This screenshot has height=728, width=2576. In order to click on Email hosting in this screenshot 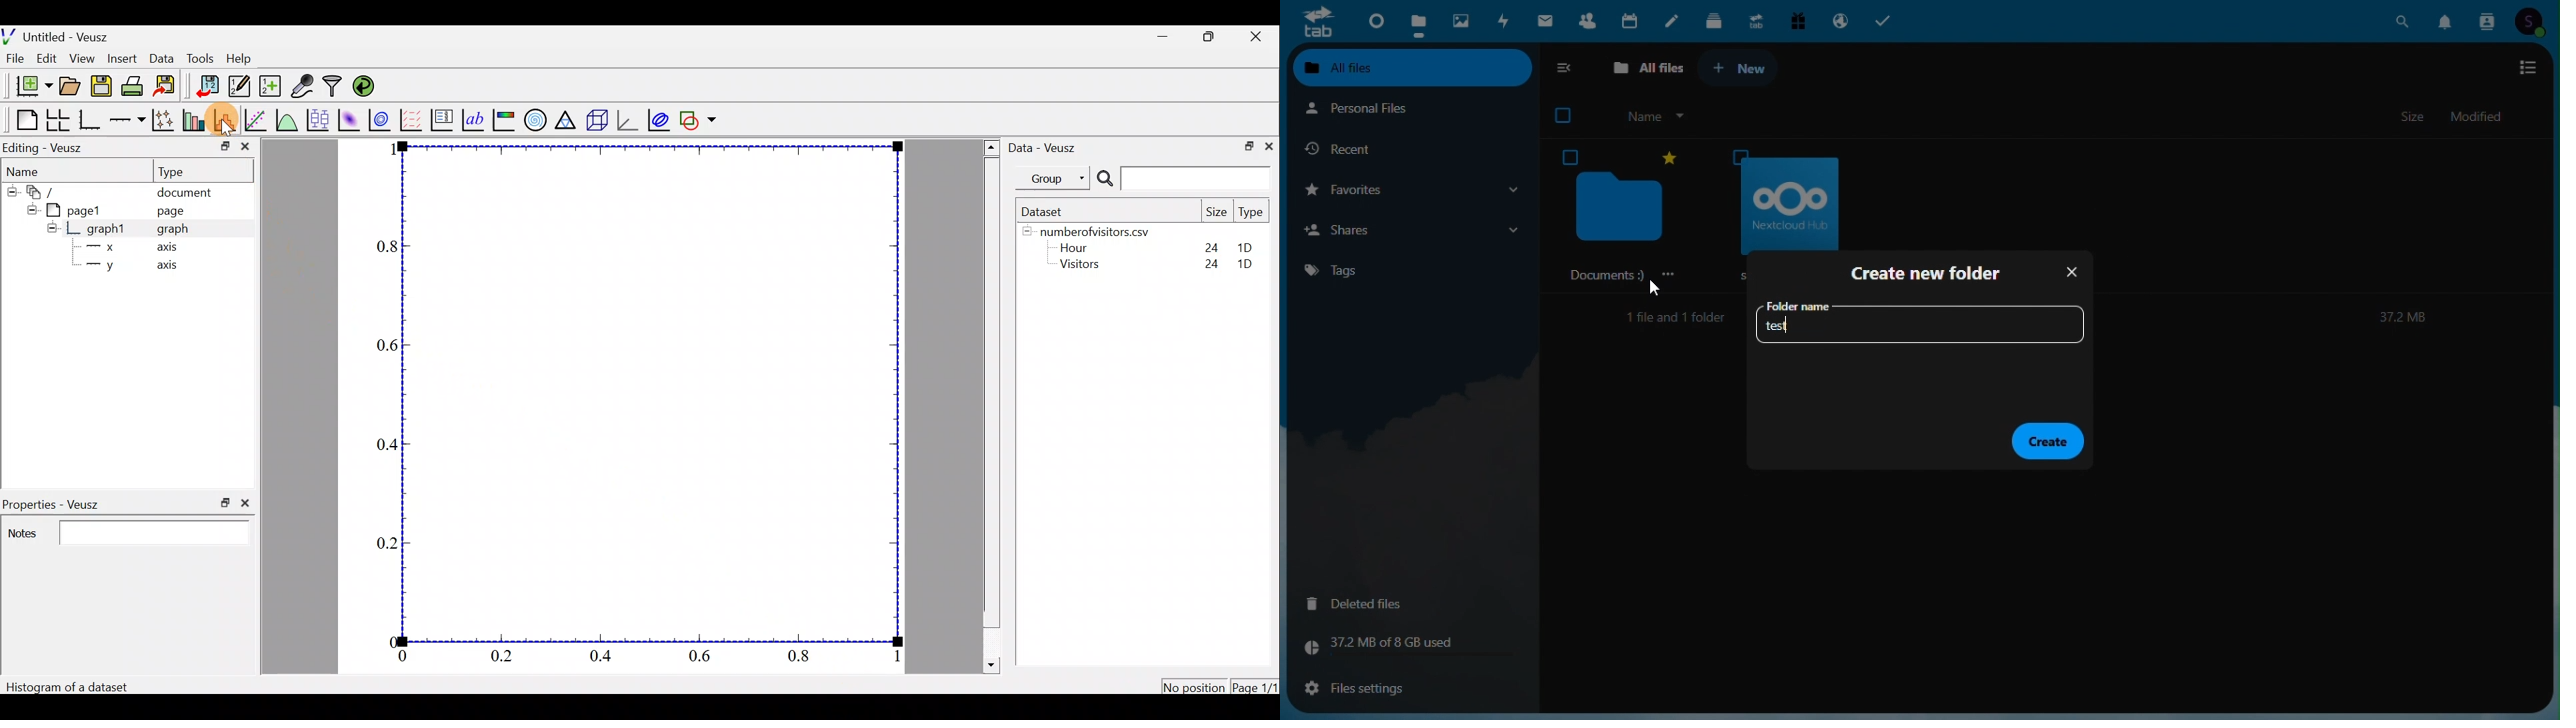, I will do `click(1841, 19)`.